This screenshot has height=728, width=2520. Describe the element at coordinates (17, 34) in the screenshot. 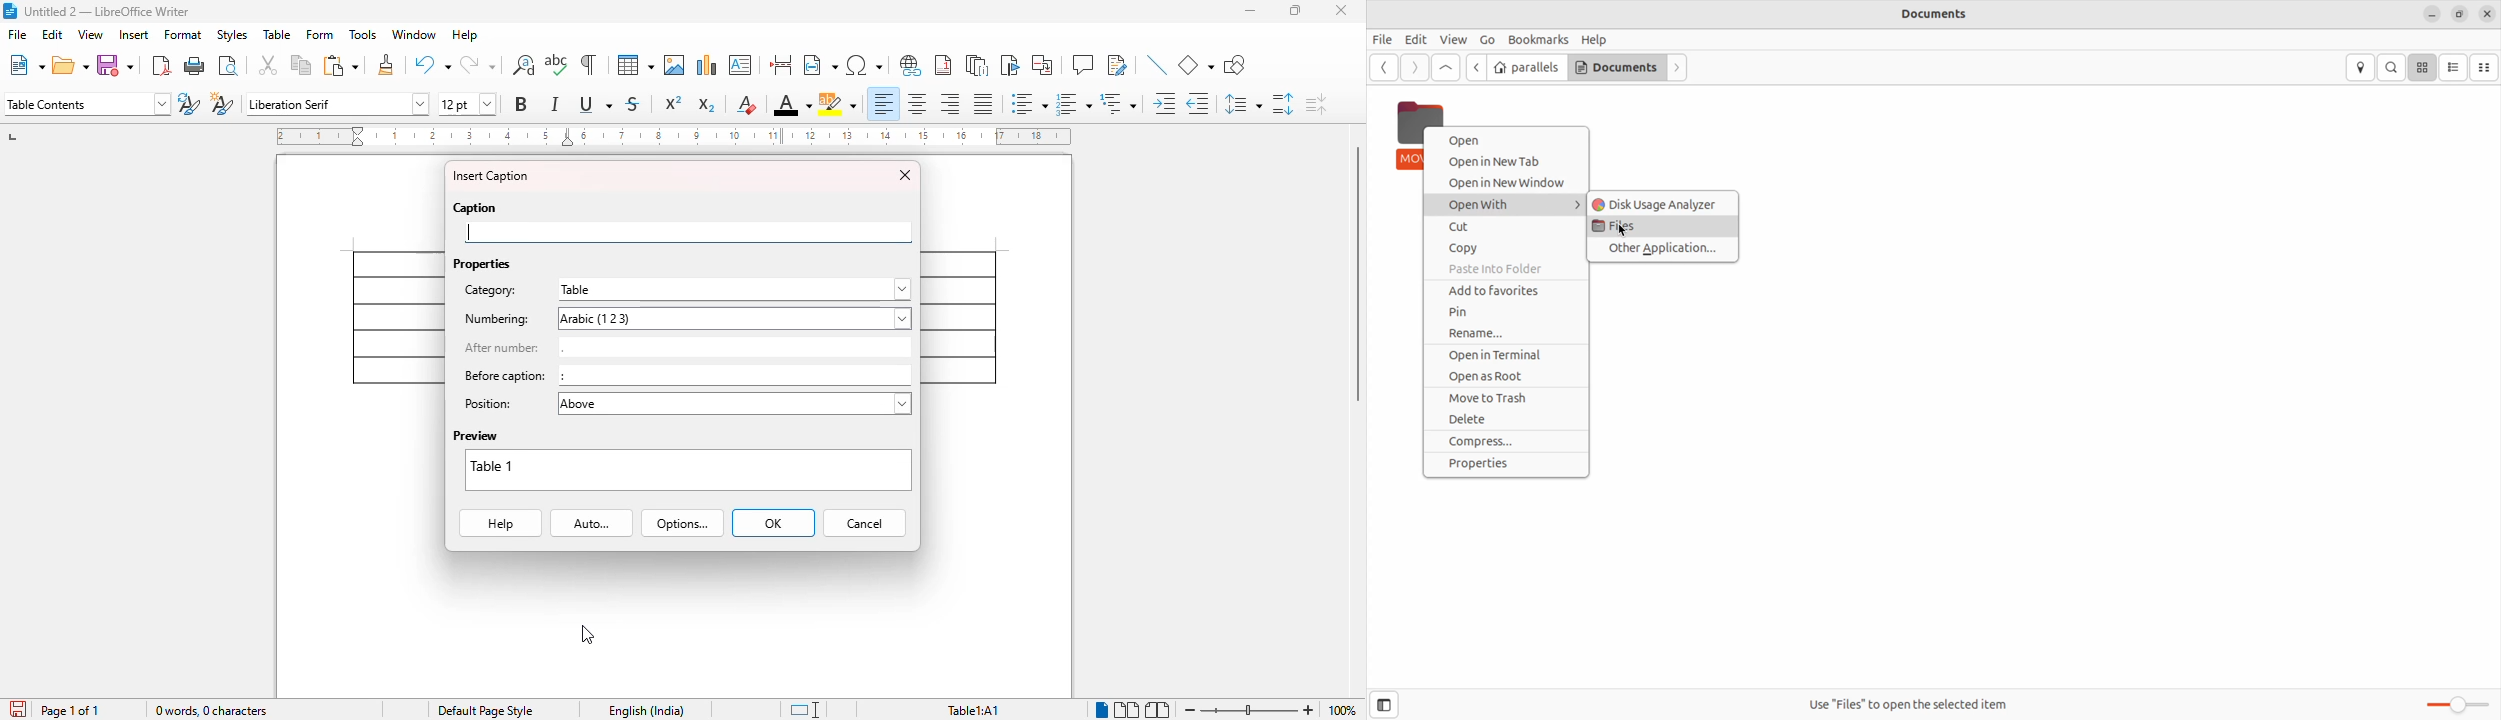

I see `file` at that location.